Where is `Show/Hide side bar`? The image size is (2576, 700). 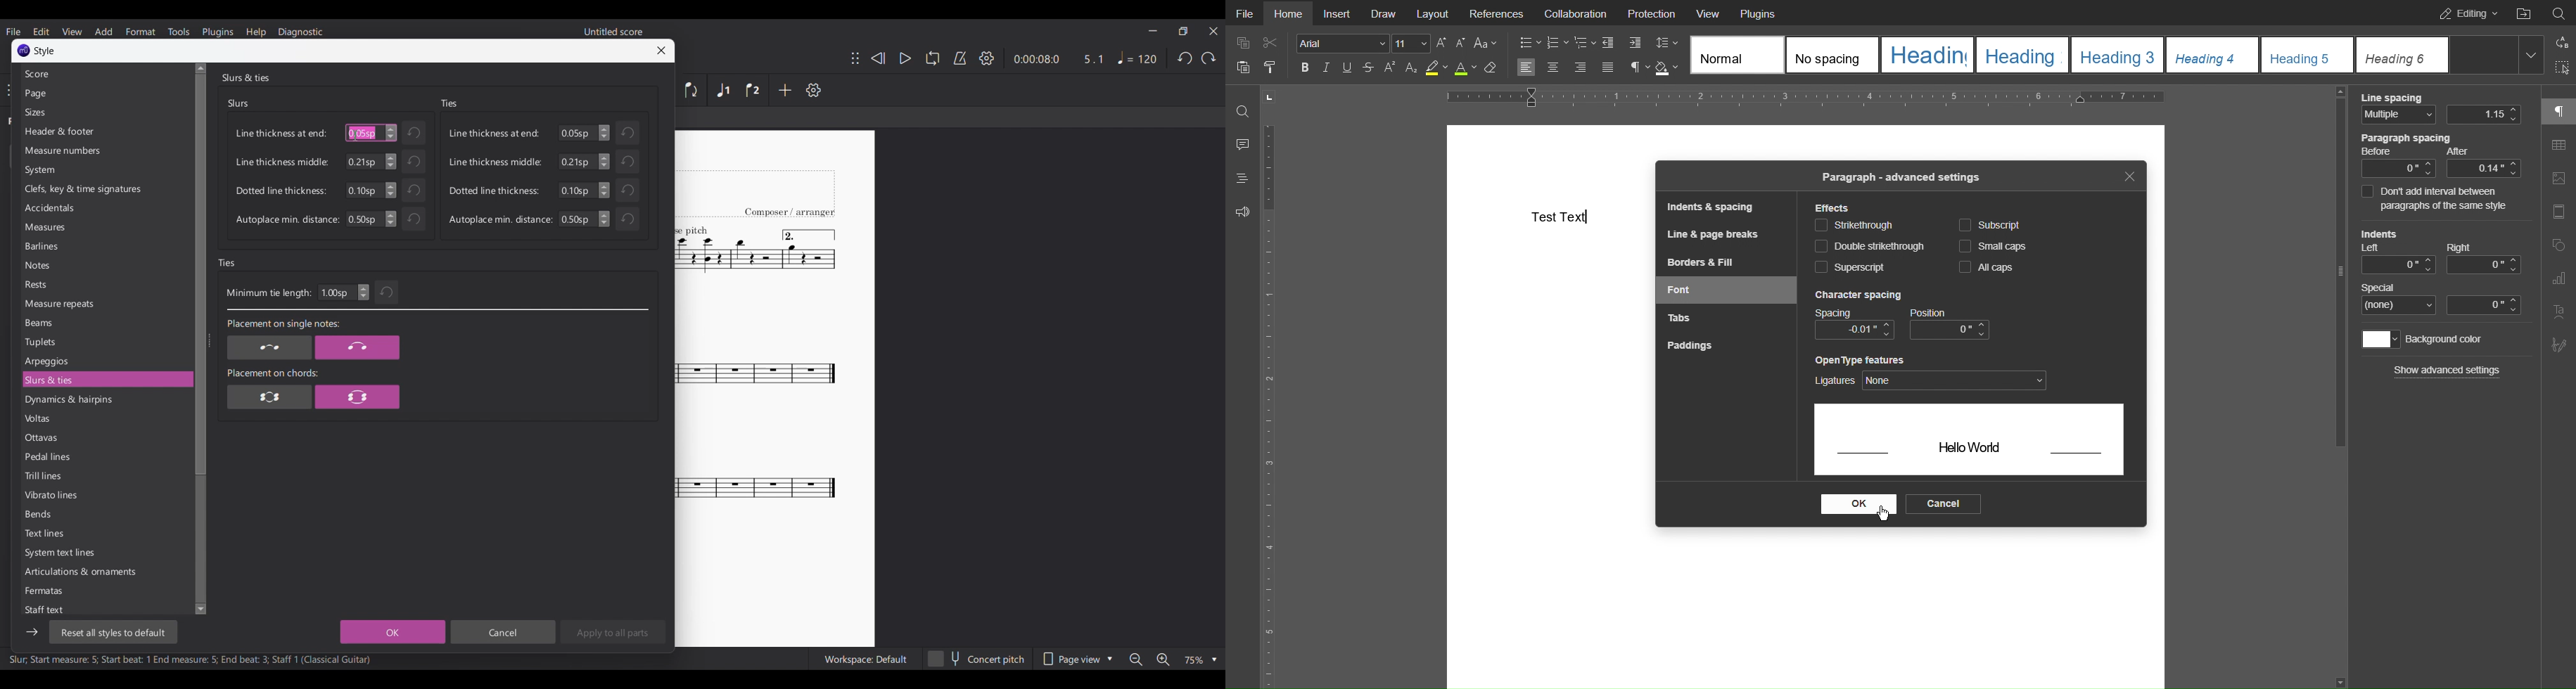
Show/Hide side bar is located at coordinates (32, 632).